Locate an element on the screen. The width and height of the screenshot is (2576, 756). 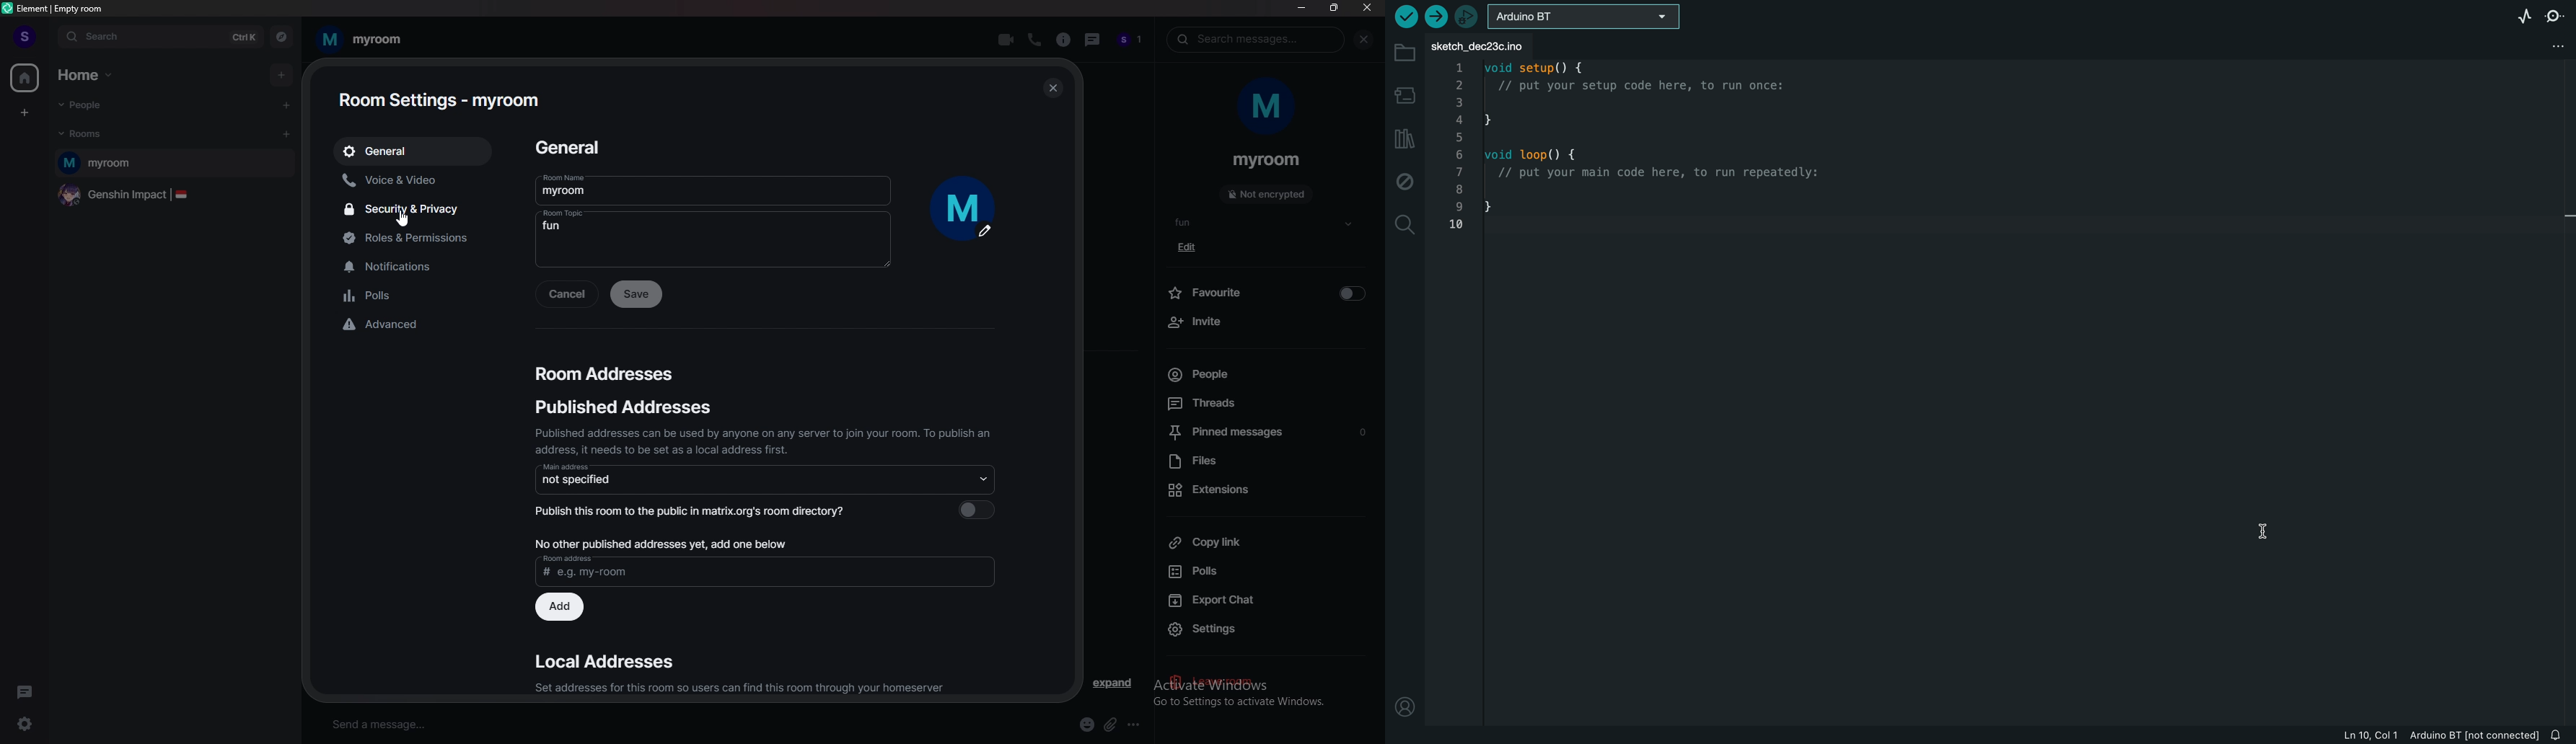
start chat is located at coordinates (288, 106).